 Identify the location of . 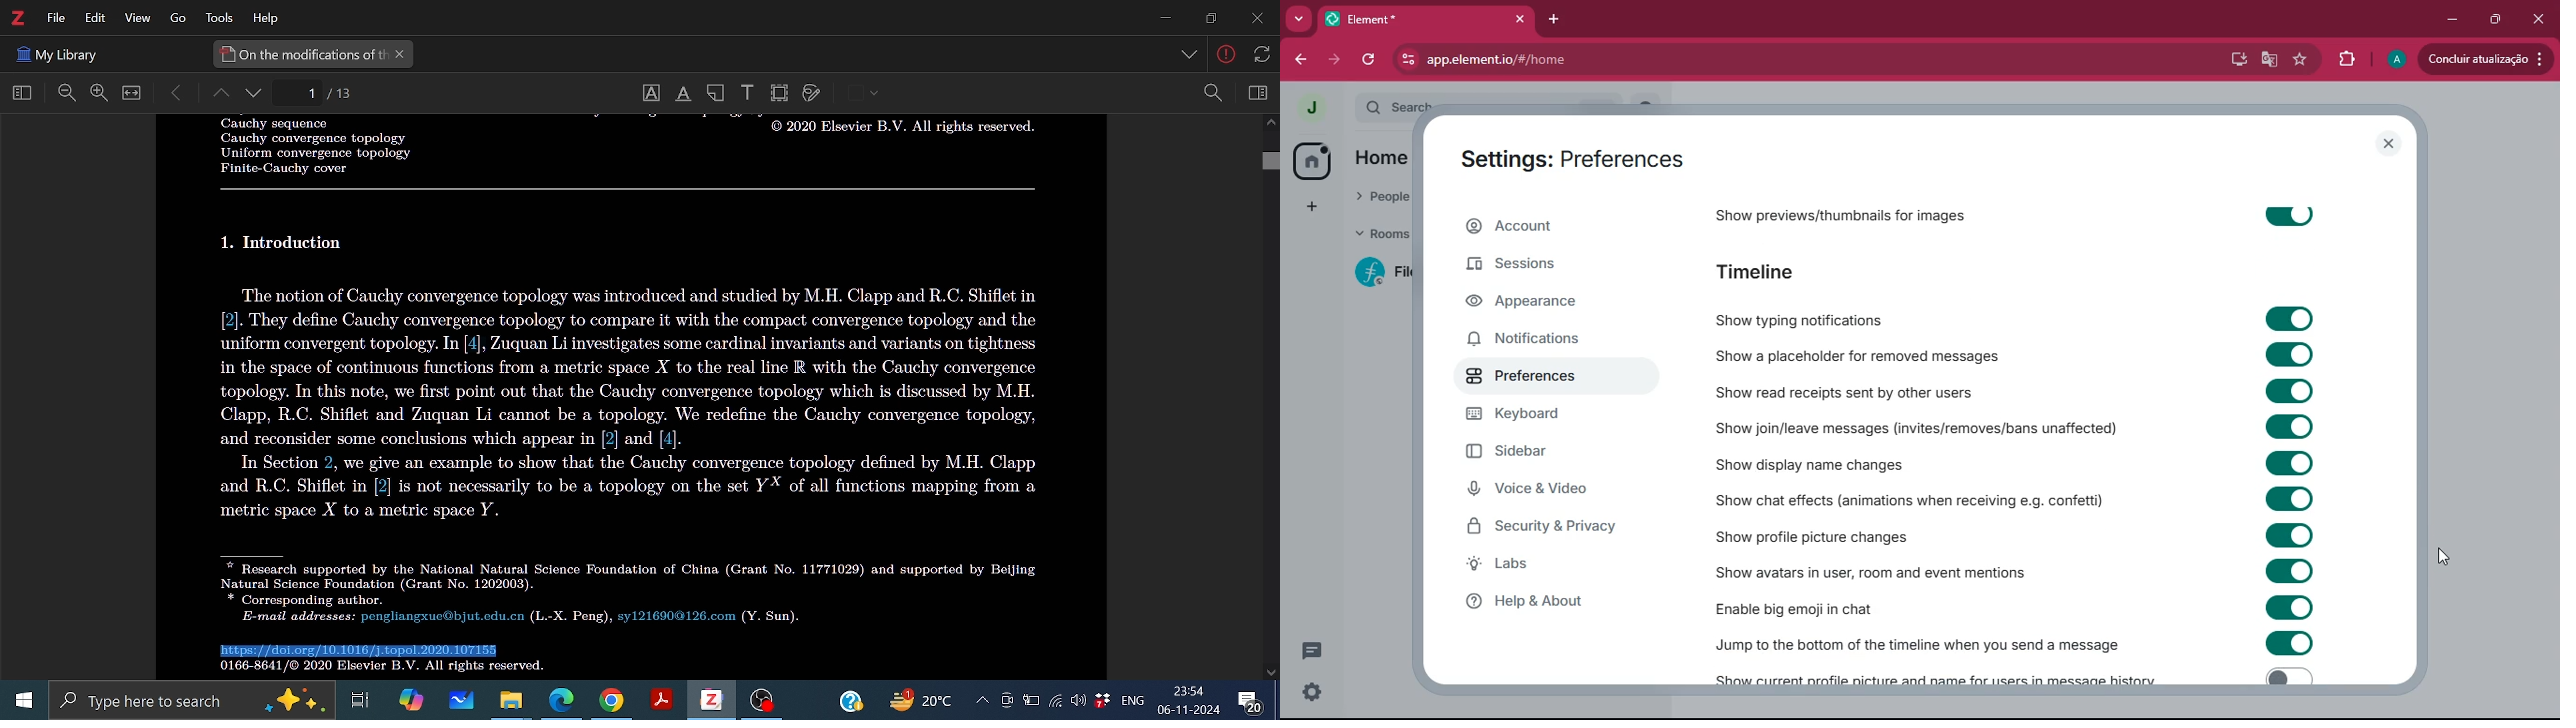
(374, 669).